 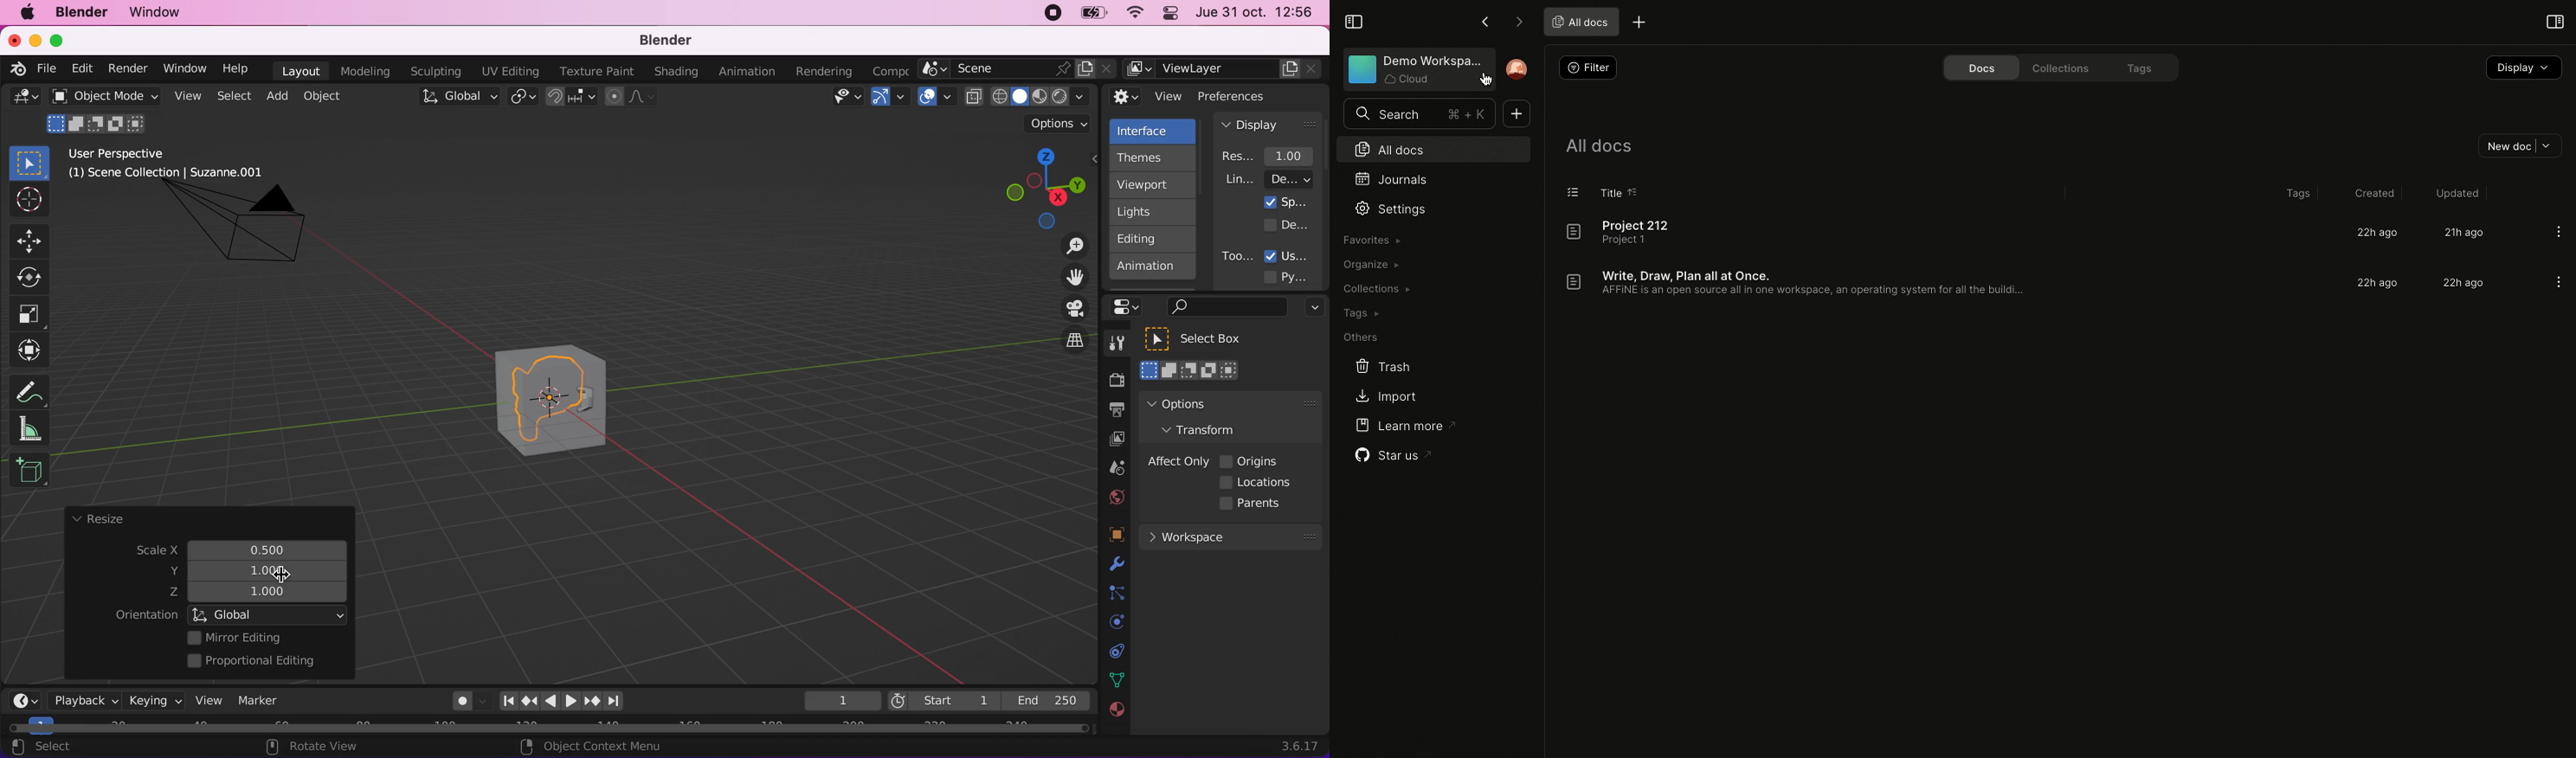 I want to click on data, so click(x=1115, y=679).